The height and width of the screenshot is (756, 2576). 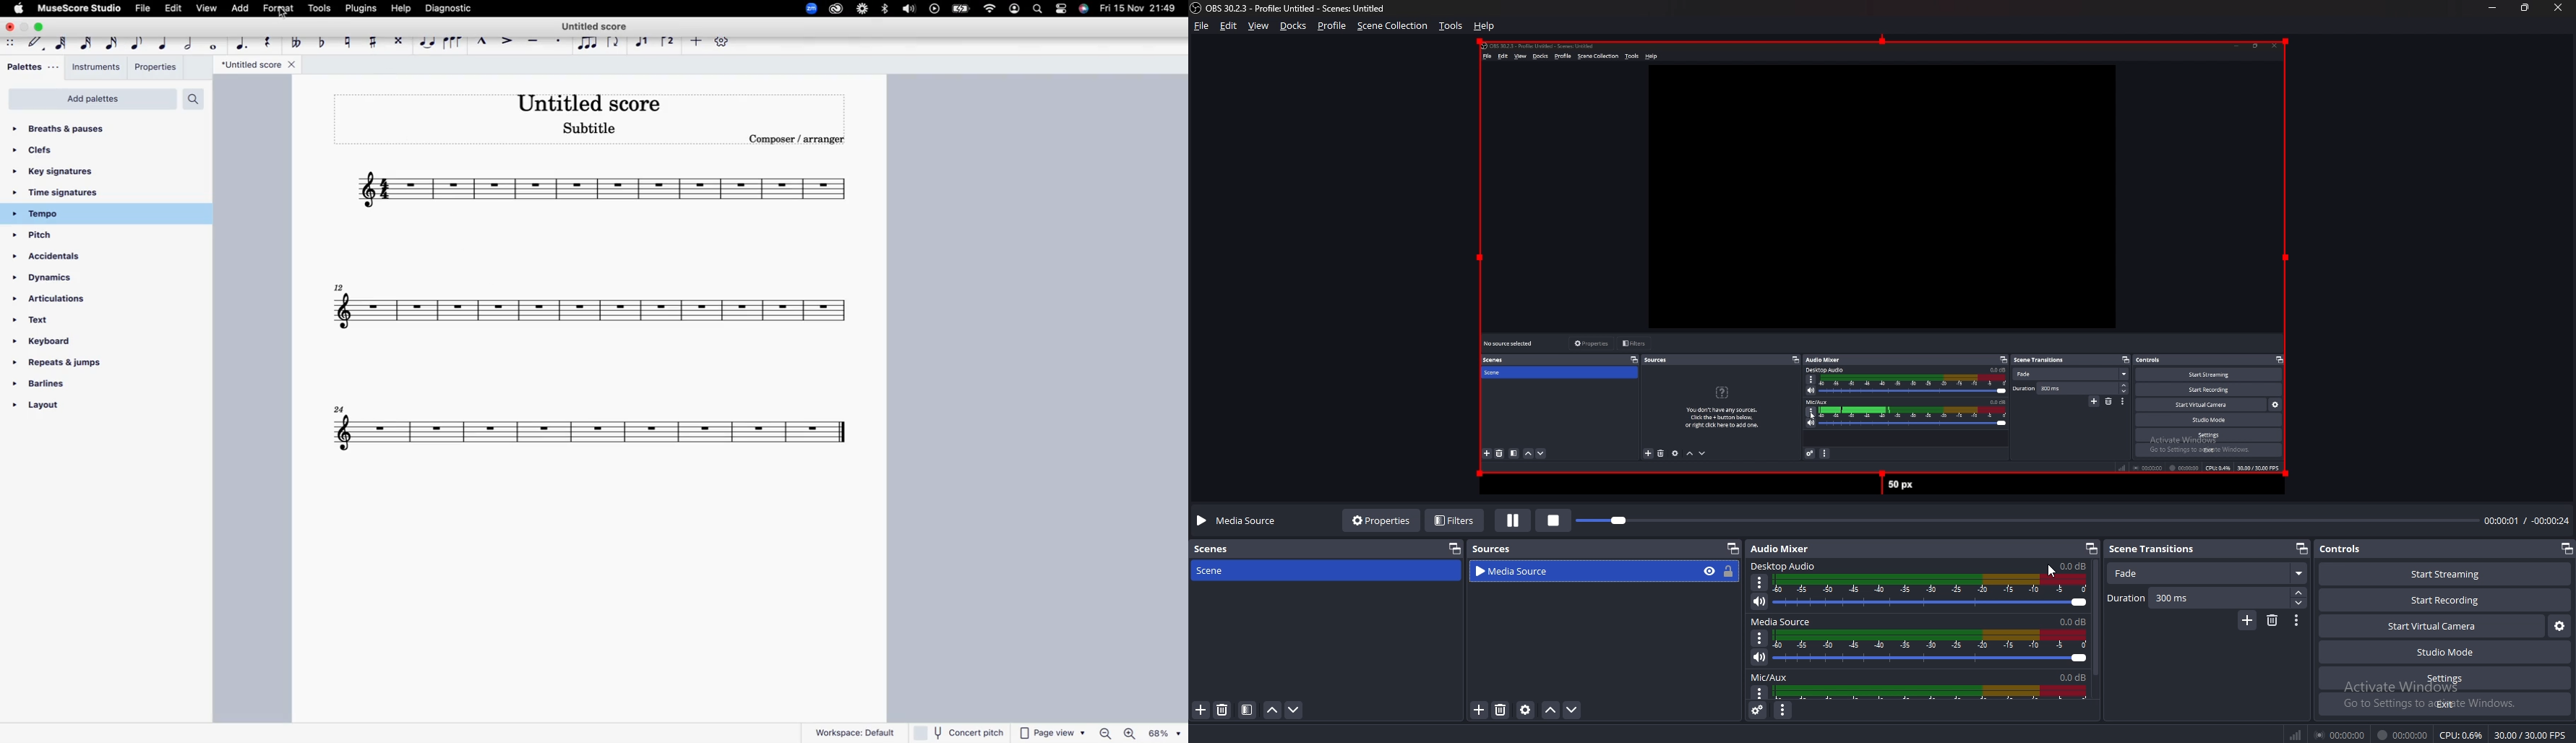 What do you see at coordinates (1381, 521) in the screenshot?
I see `Properties` at bounding box center [1381, 521].